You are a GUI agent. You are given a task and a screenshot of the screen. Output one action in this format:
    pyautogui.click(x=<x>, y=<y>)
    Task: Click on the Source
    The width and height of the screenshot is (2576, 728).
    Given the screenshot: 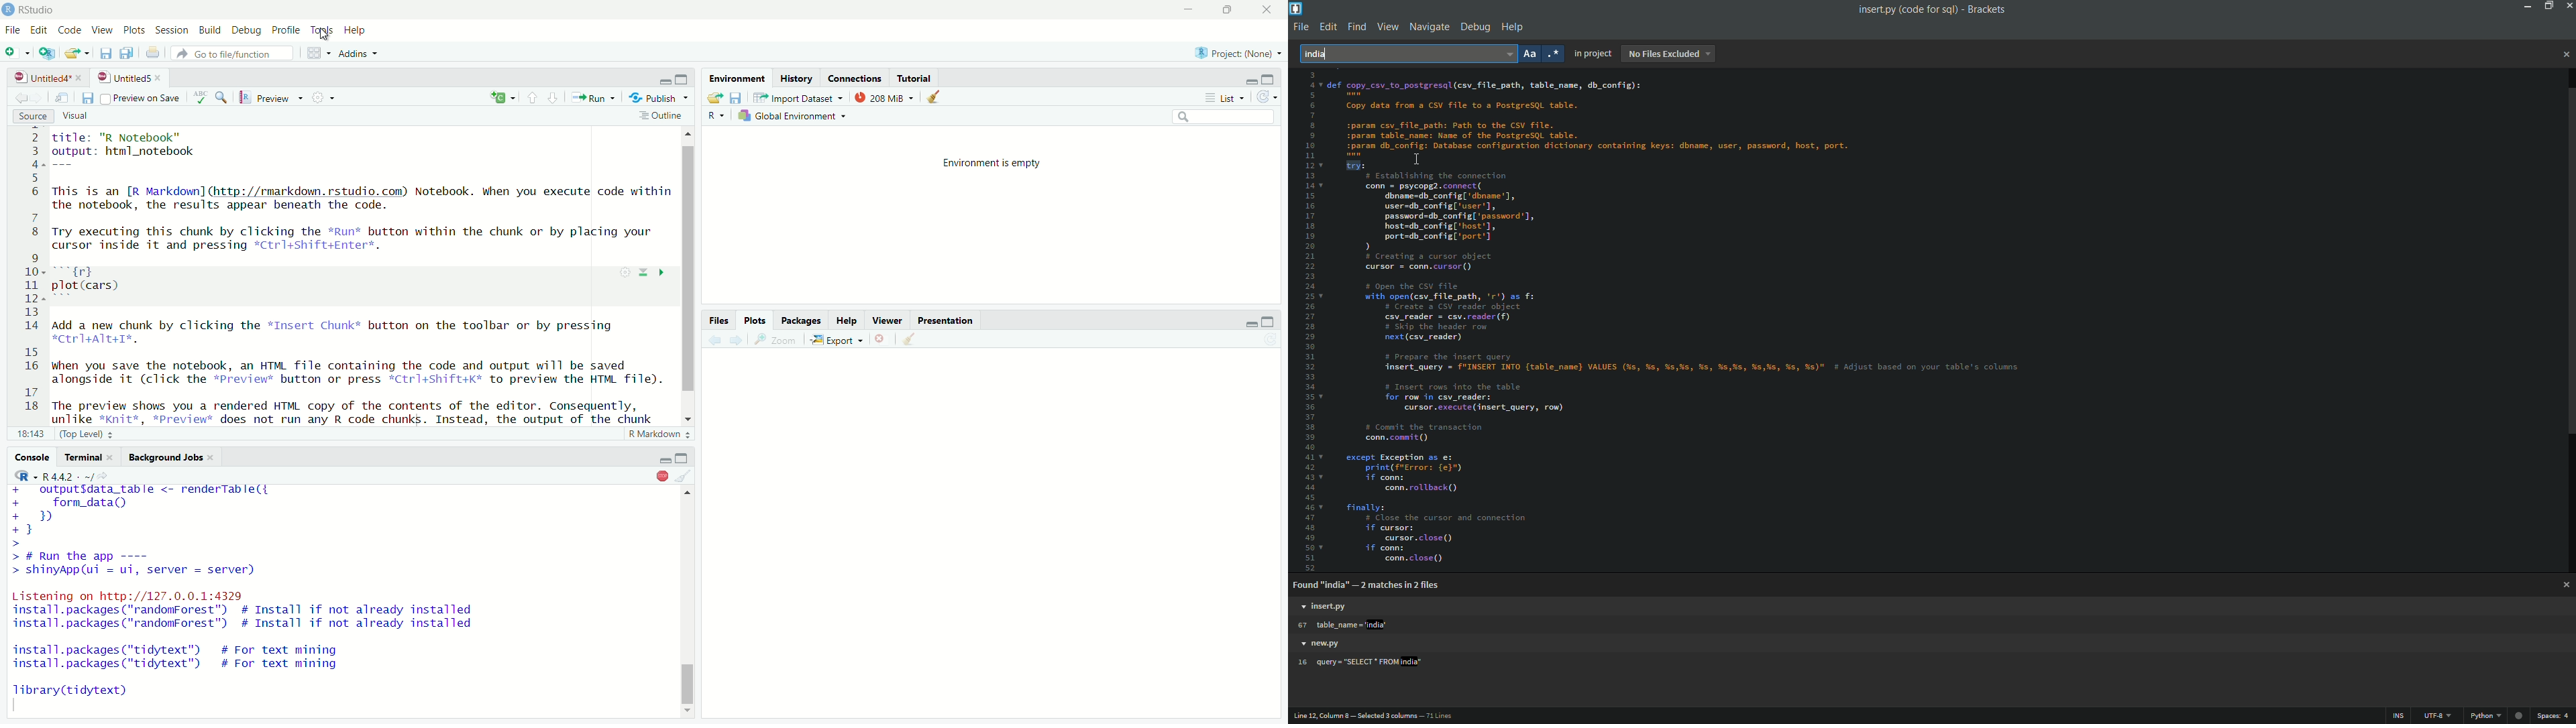 What is the action you would take?
    pyautogui.click(x=34, y=117)
    